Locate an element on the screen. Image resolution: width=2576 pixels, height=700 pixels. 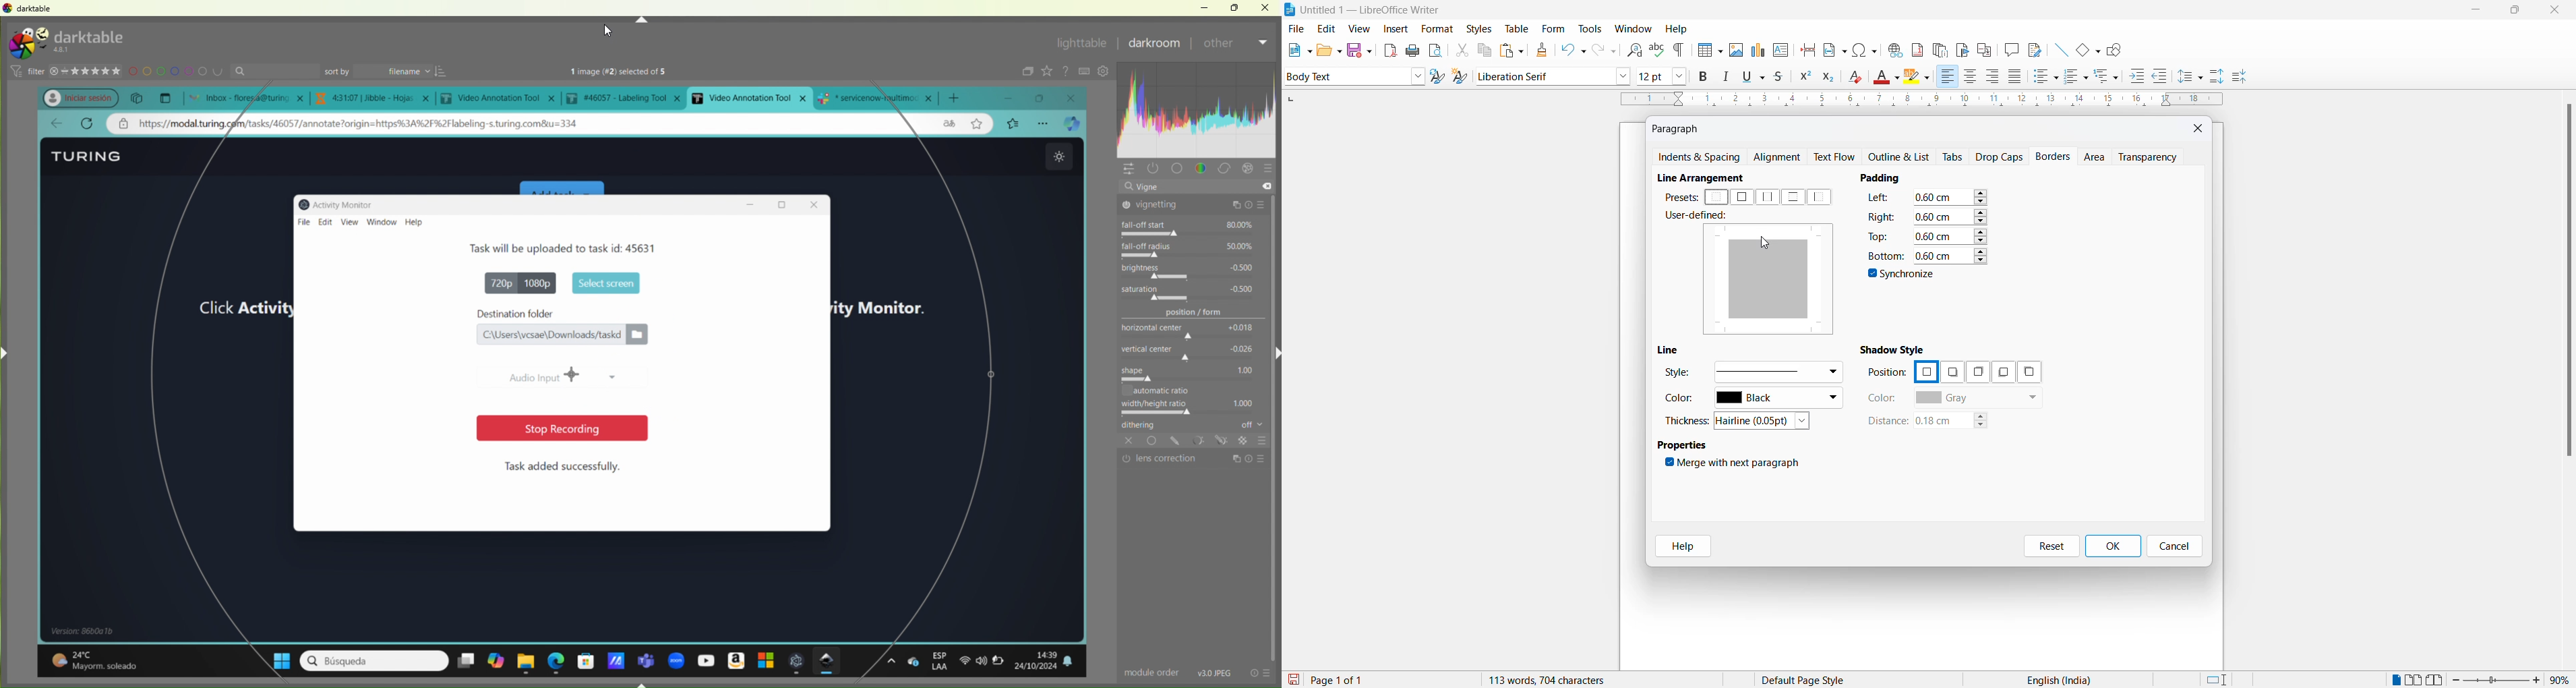
amazon is located at coordinates (734, 659).